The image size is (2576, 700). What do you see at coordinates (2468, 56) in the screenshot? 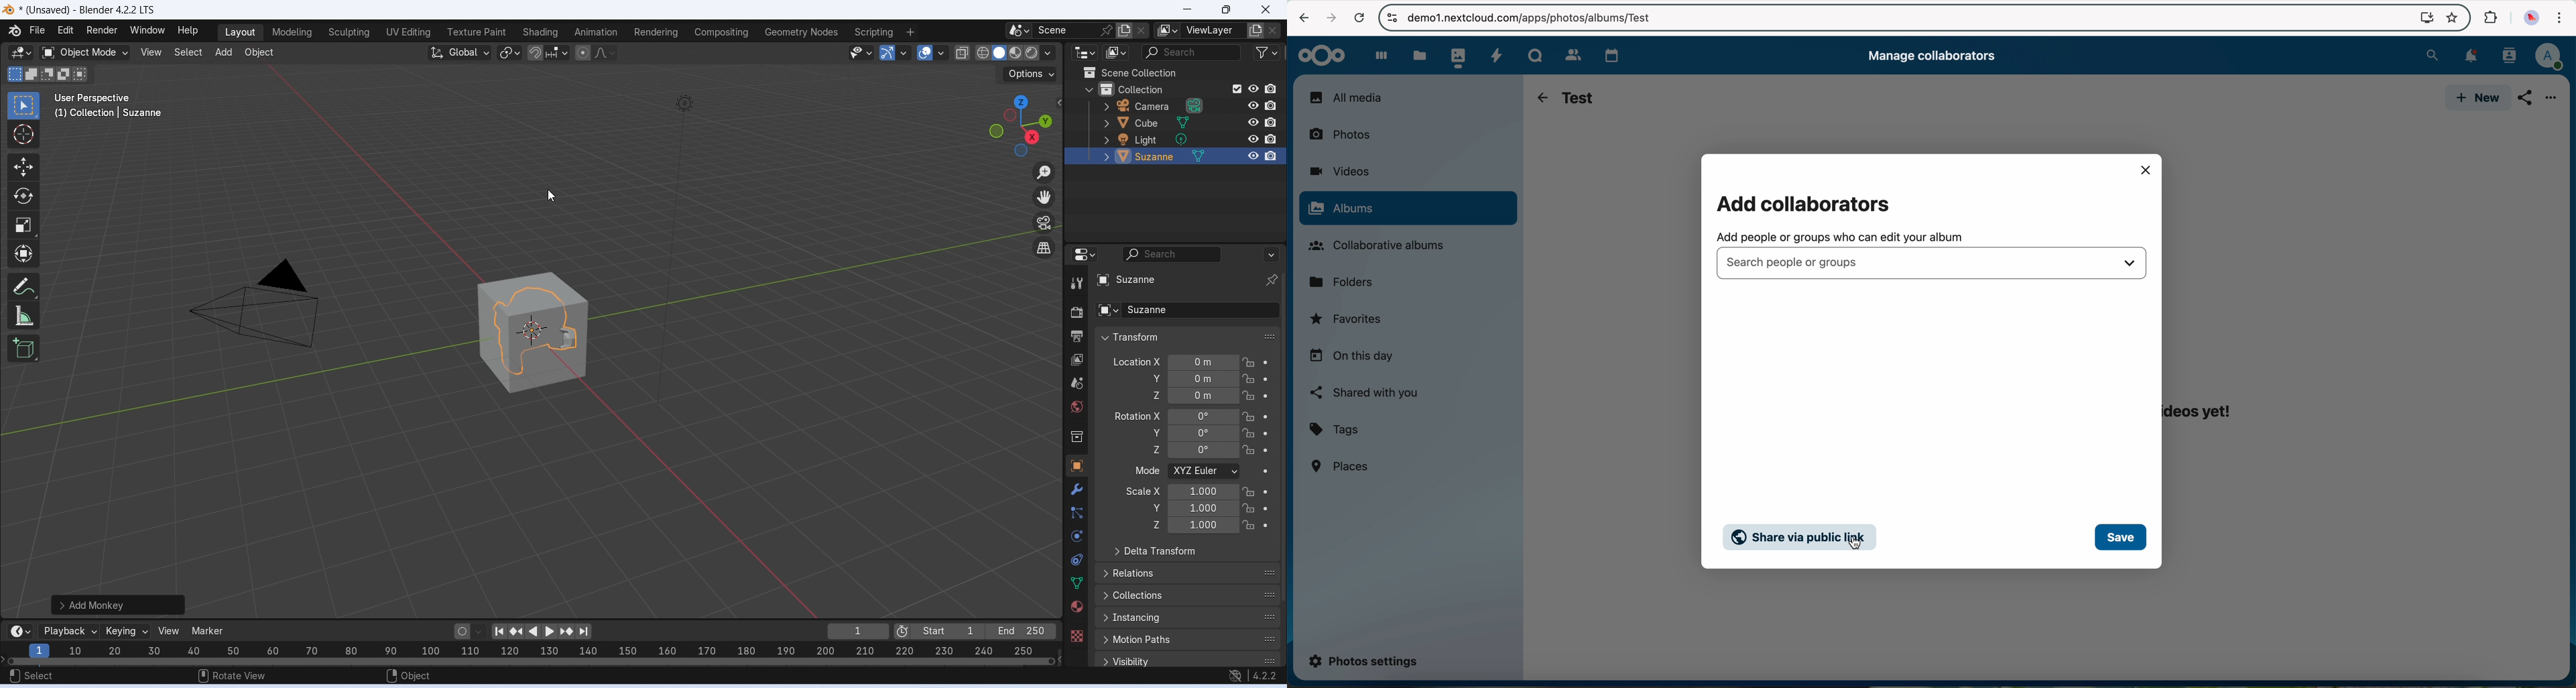
I see `notifications` at bounding box center [2468, 56].